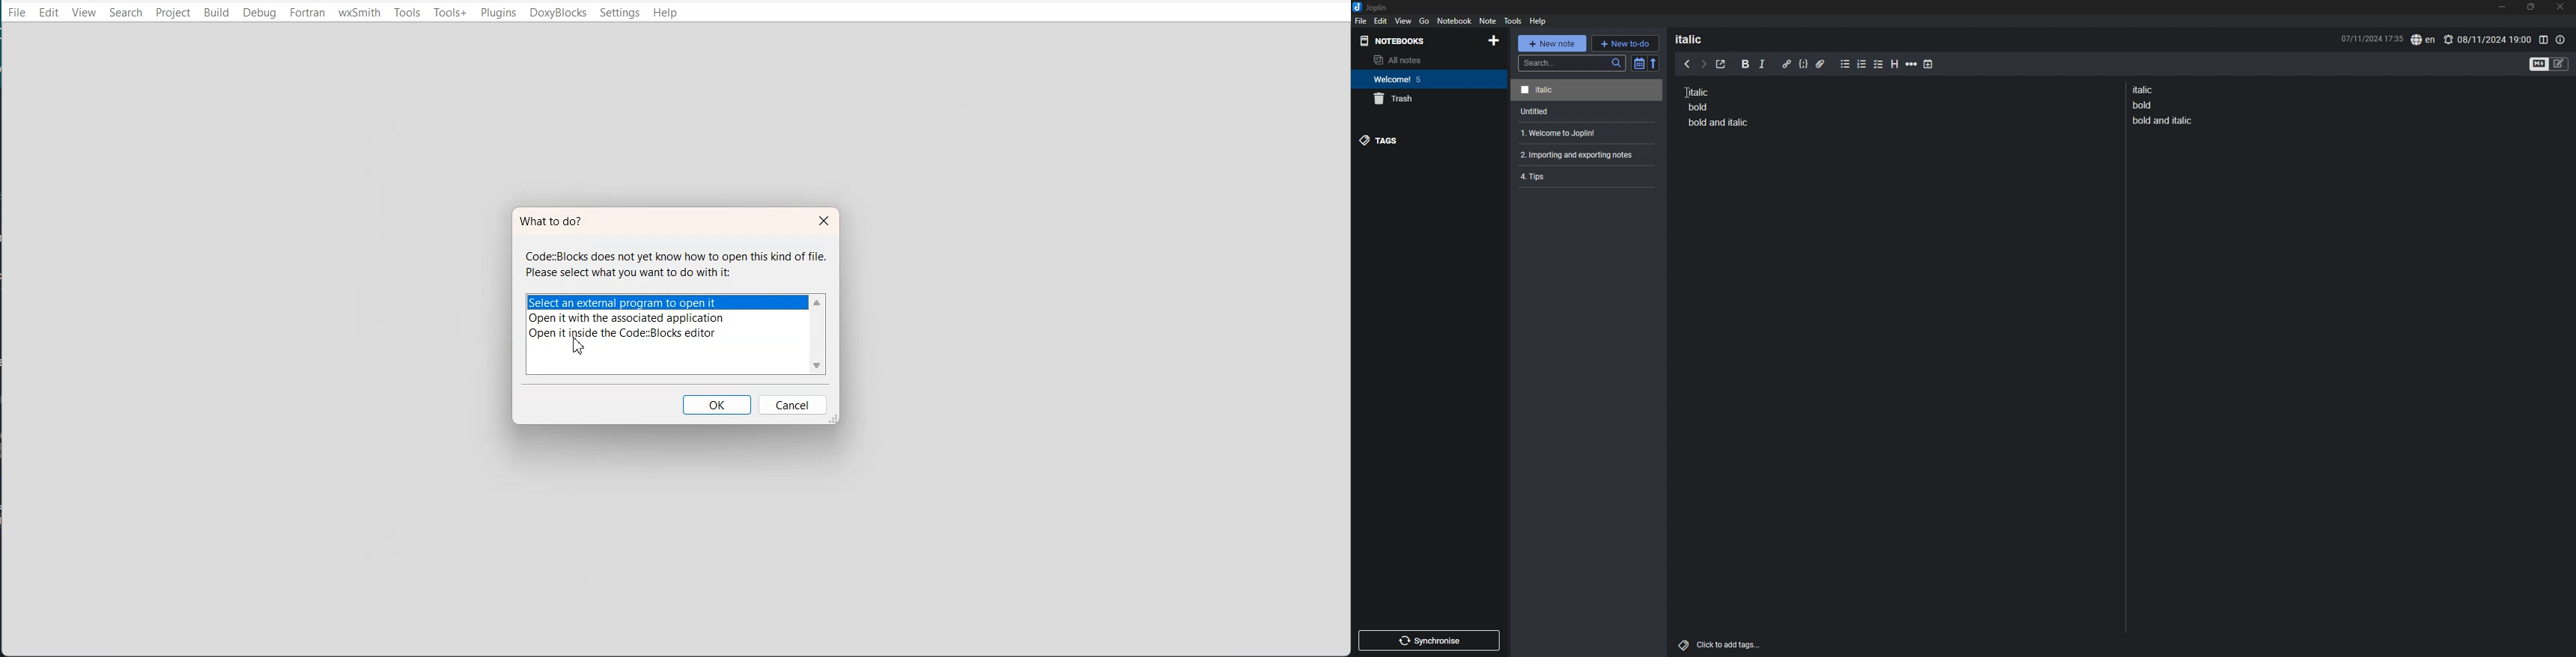 This screenshot has height=672, width=2576. What do you see at coordinates (1929, 64) in the screenshot?
I see `add time` at bounding box center [1929, 64].